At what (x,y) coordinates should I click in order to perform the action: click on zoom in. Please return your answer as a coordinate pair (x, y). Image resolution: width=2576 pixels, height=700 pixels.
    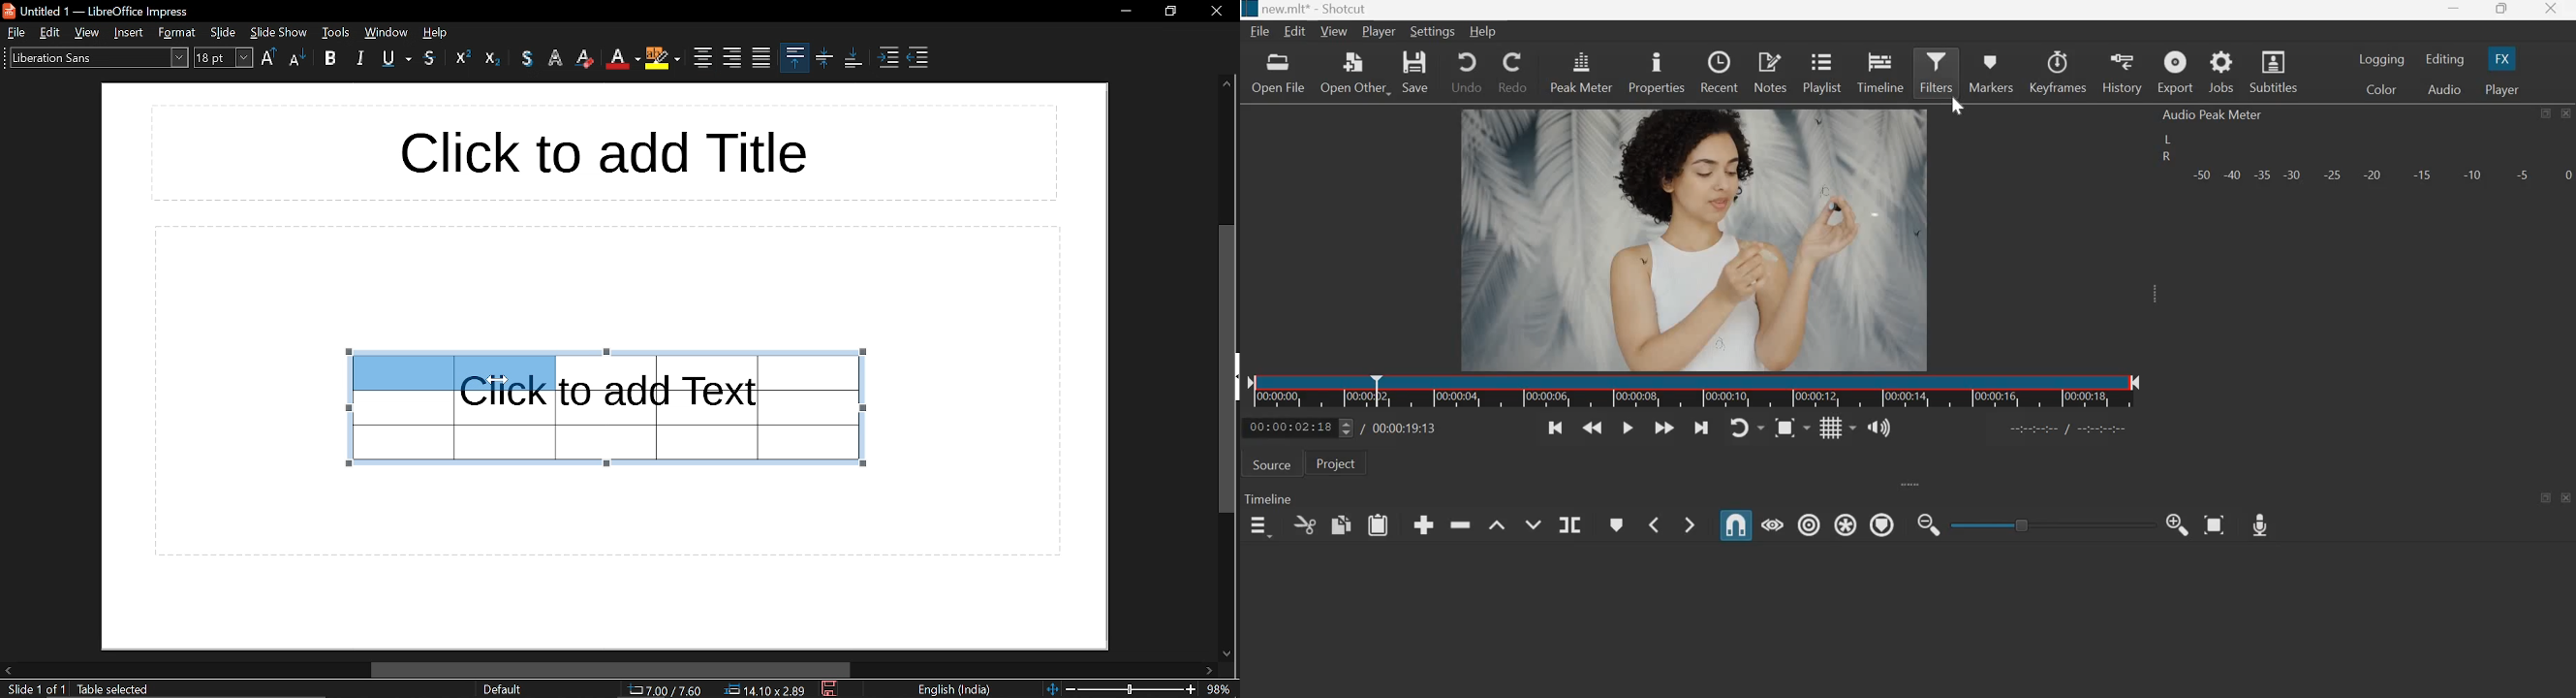
    Looking at the image, I should click on (1191, 689).